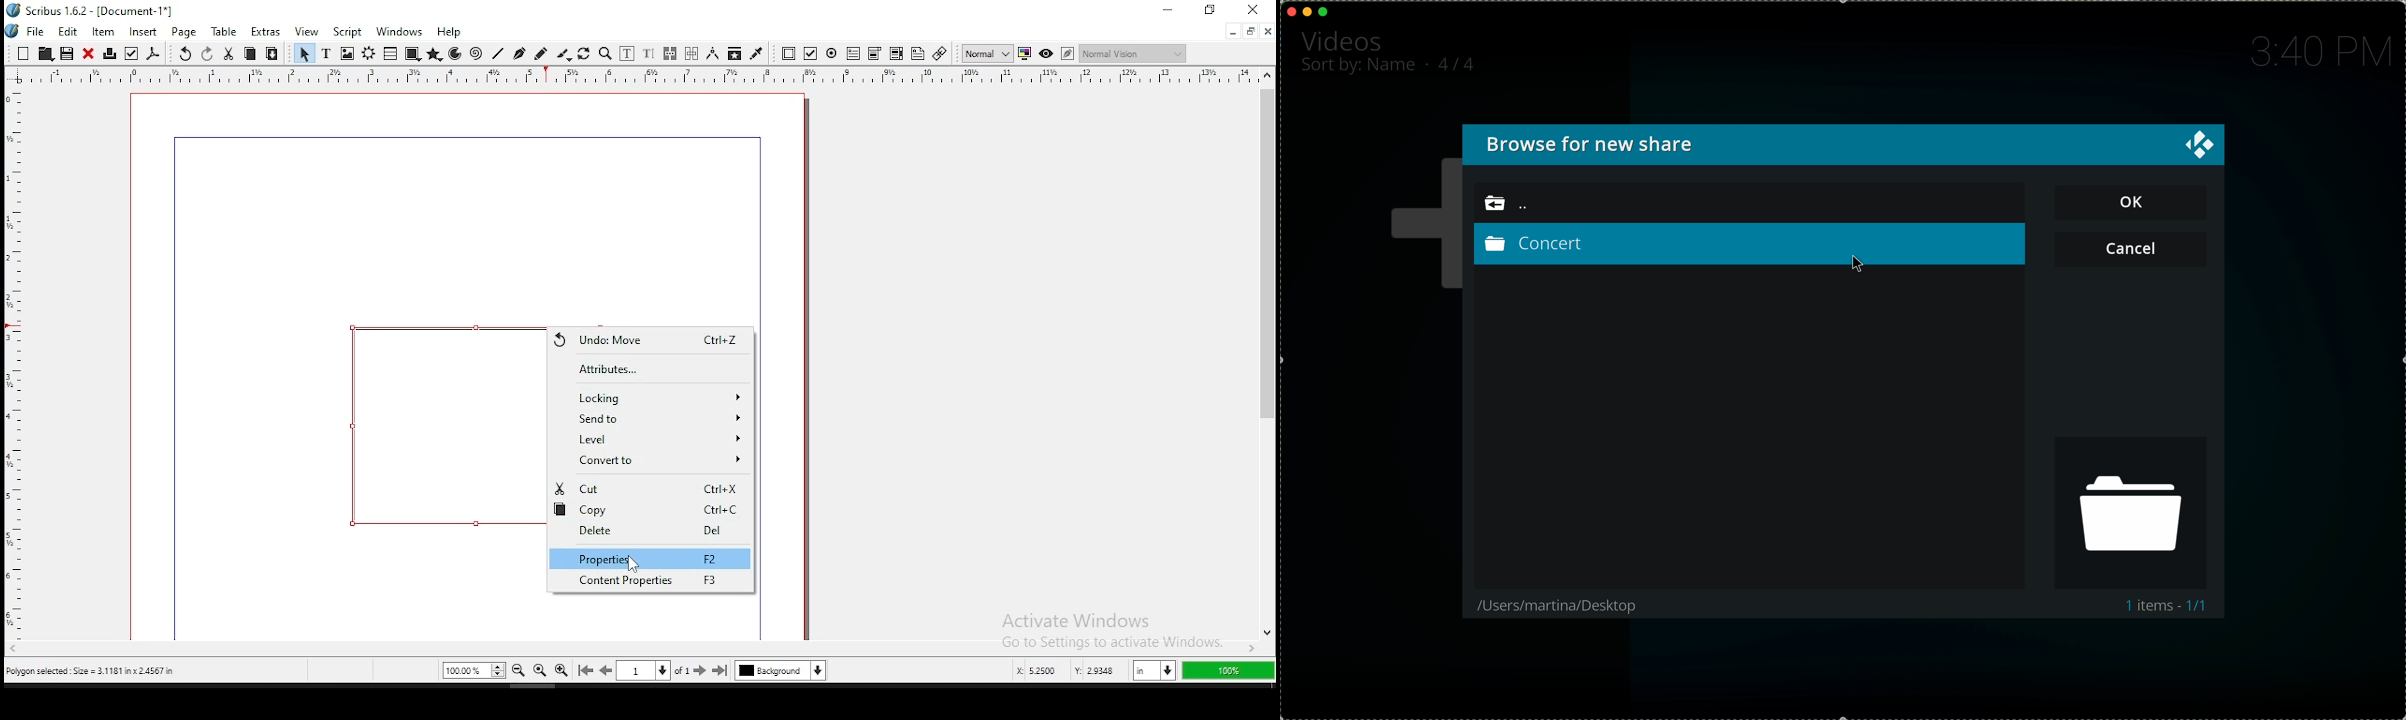 The height and width of the screenshot is (728, 2408). Describe the element at coordinates (632, 650) in the screenshot. I see `scroll bar` at that location.